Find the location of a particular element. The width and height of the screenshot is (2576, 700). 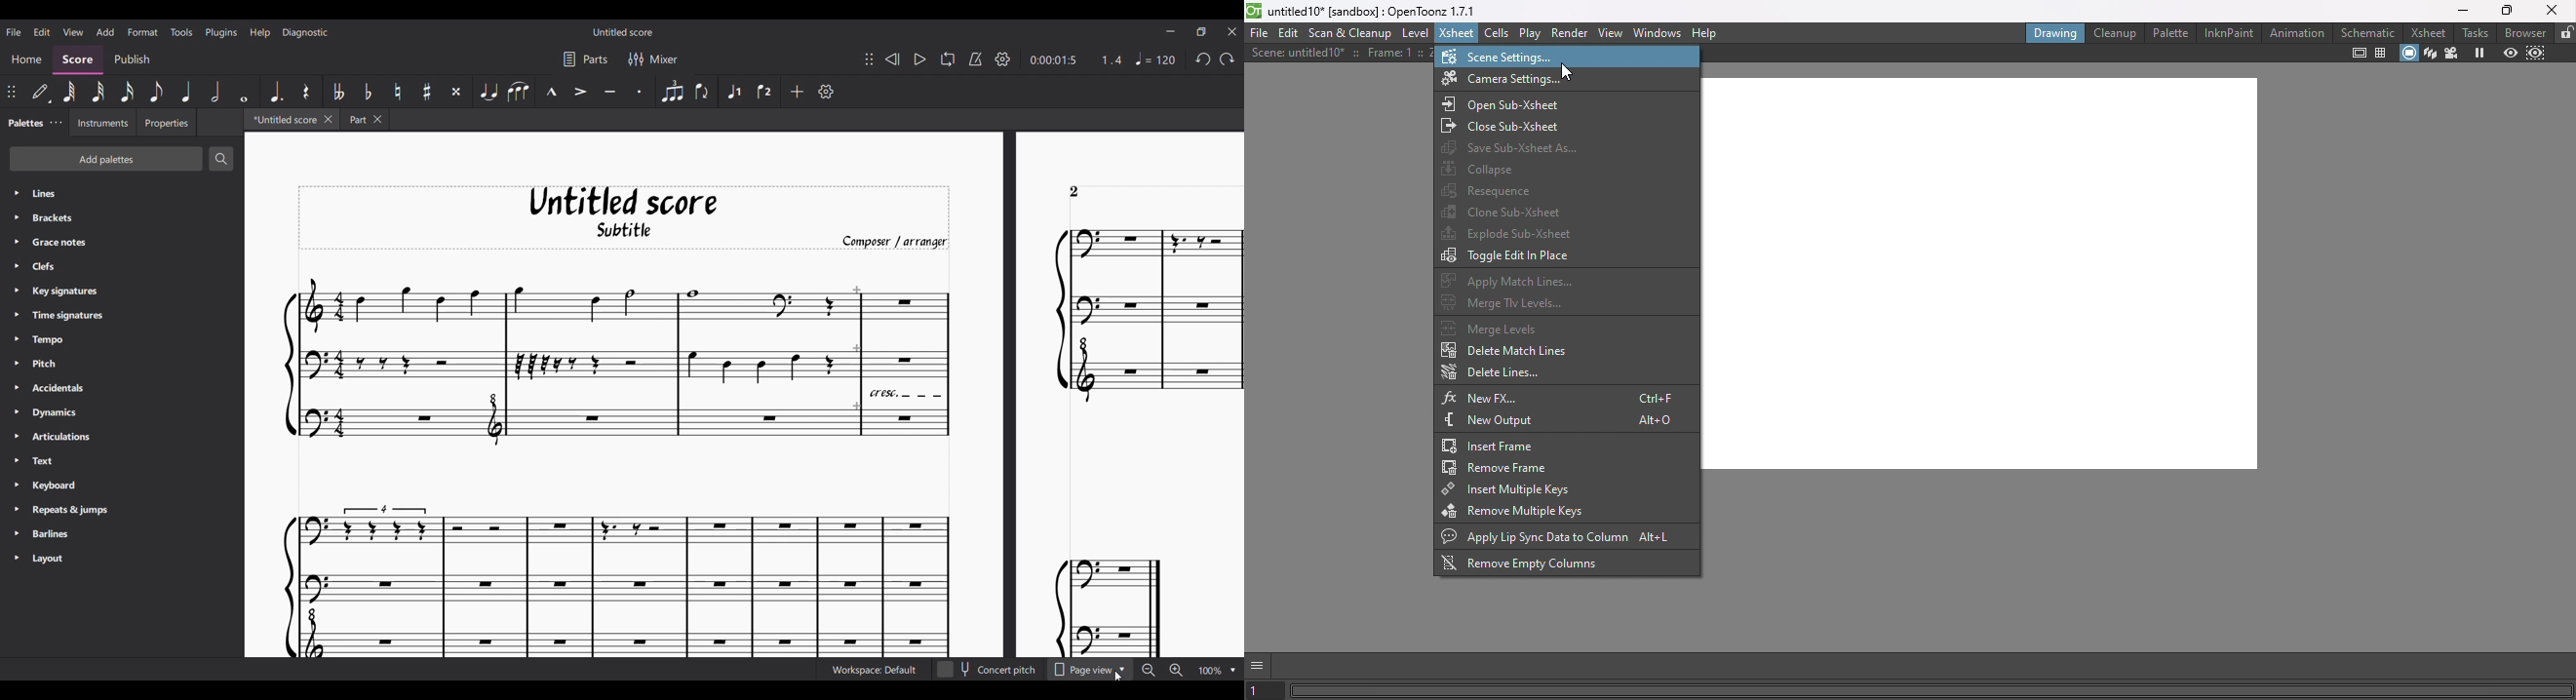

Save Sub-Xsheet as... is located at coordinates (1519, 147).